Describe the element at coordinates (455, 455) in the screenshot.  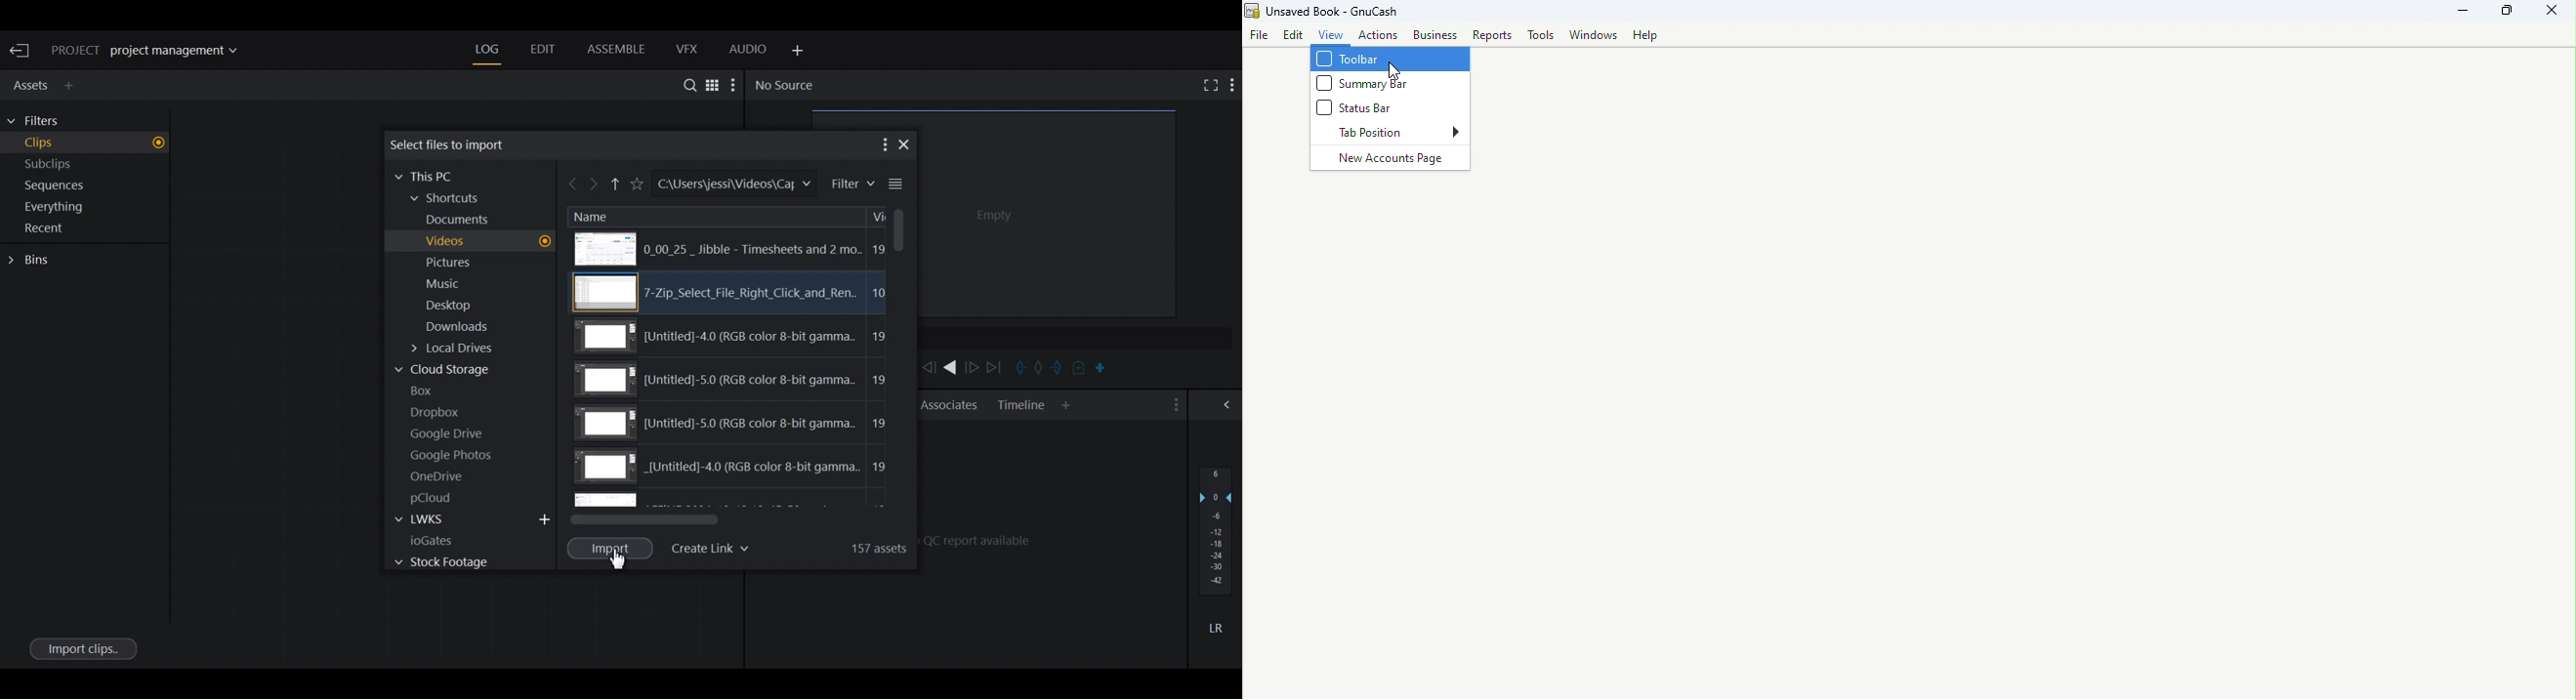
I see `Google Photos` at that location.